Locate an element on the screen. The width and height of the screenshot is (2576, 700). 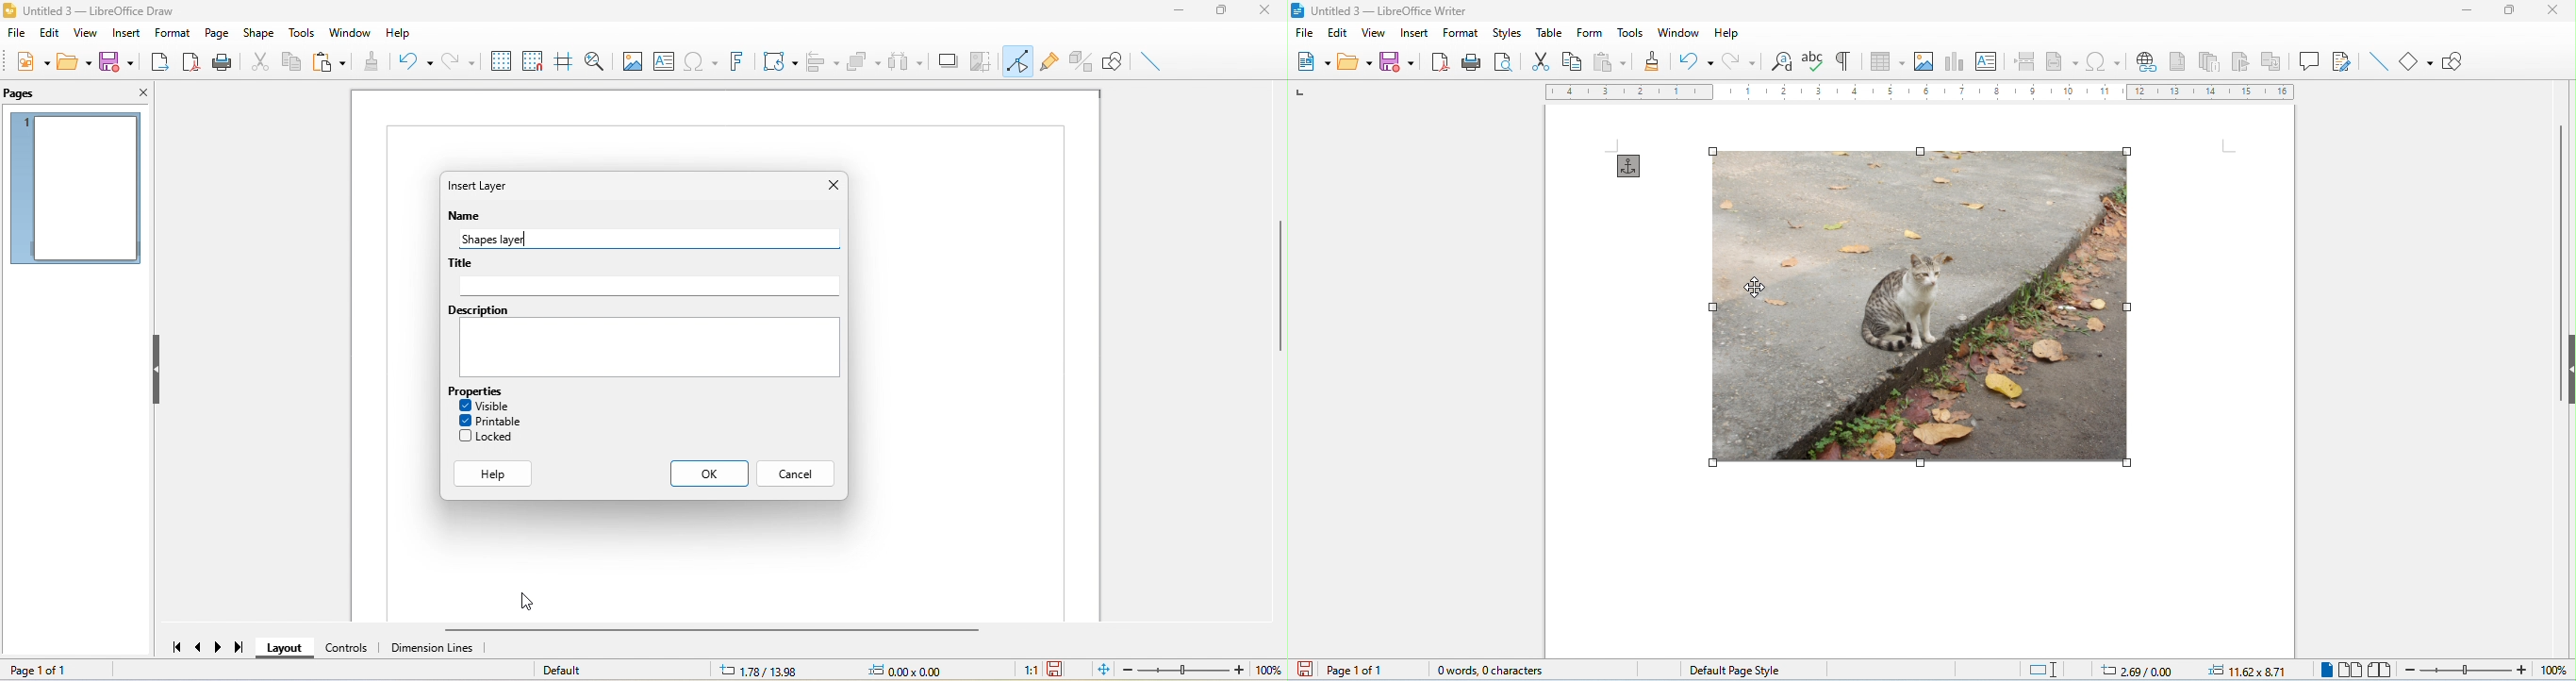
insert bookmark is located at coordinates (2243, 61).